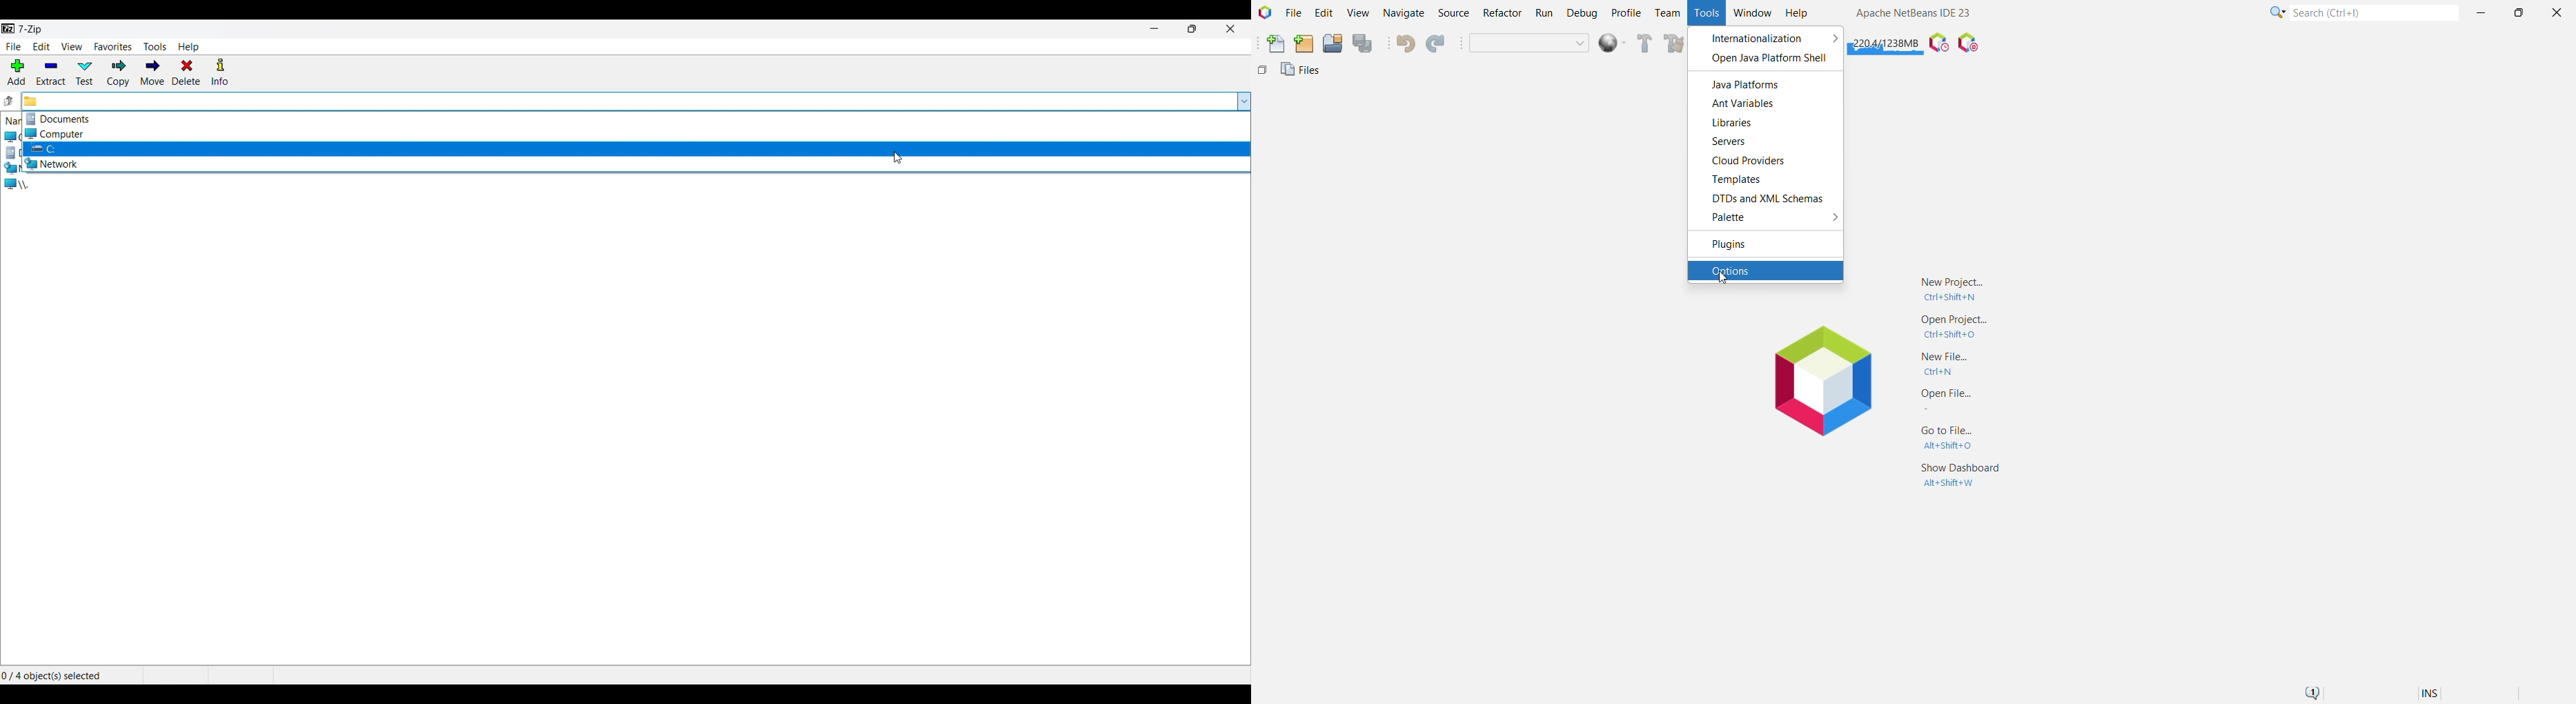  What do you see at coordinates (636, 119) in the screenshot?
I see `Documents folder` at bounding box center [636, 119].